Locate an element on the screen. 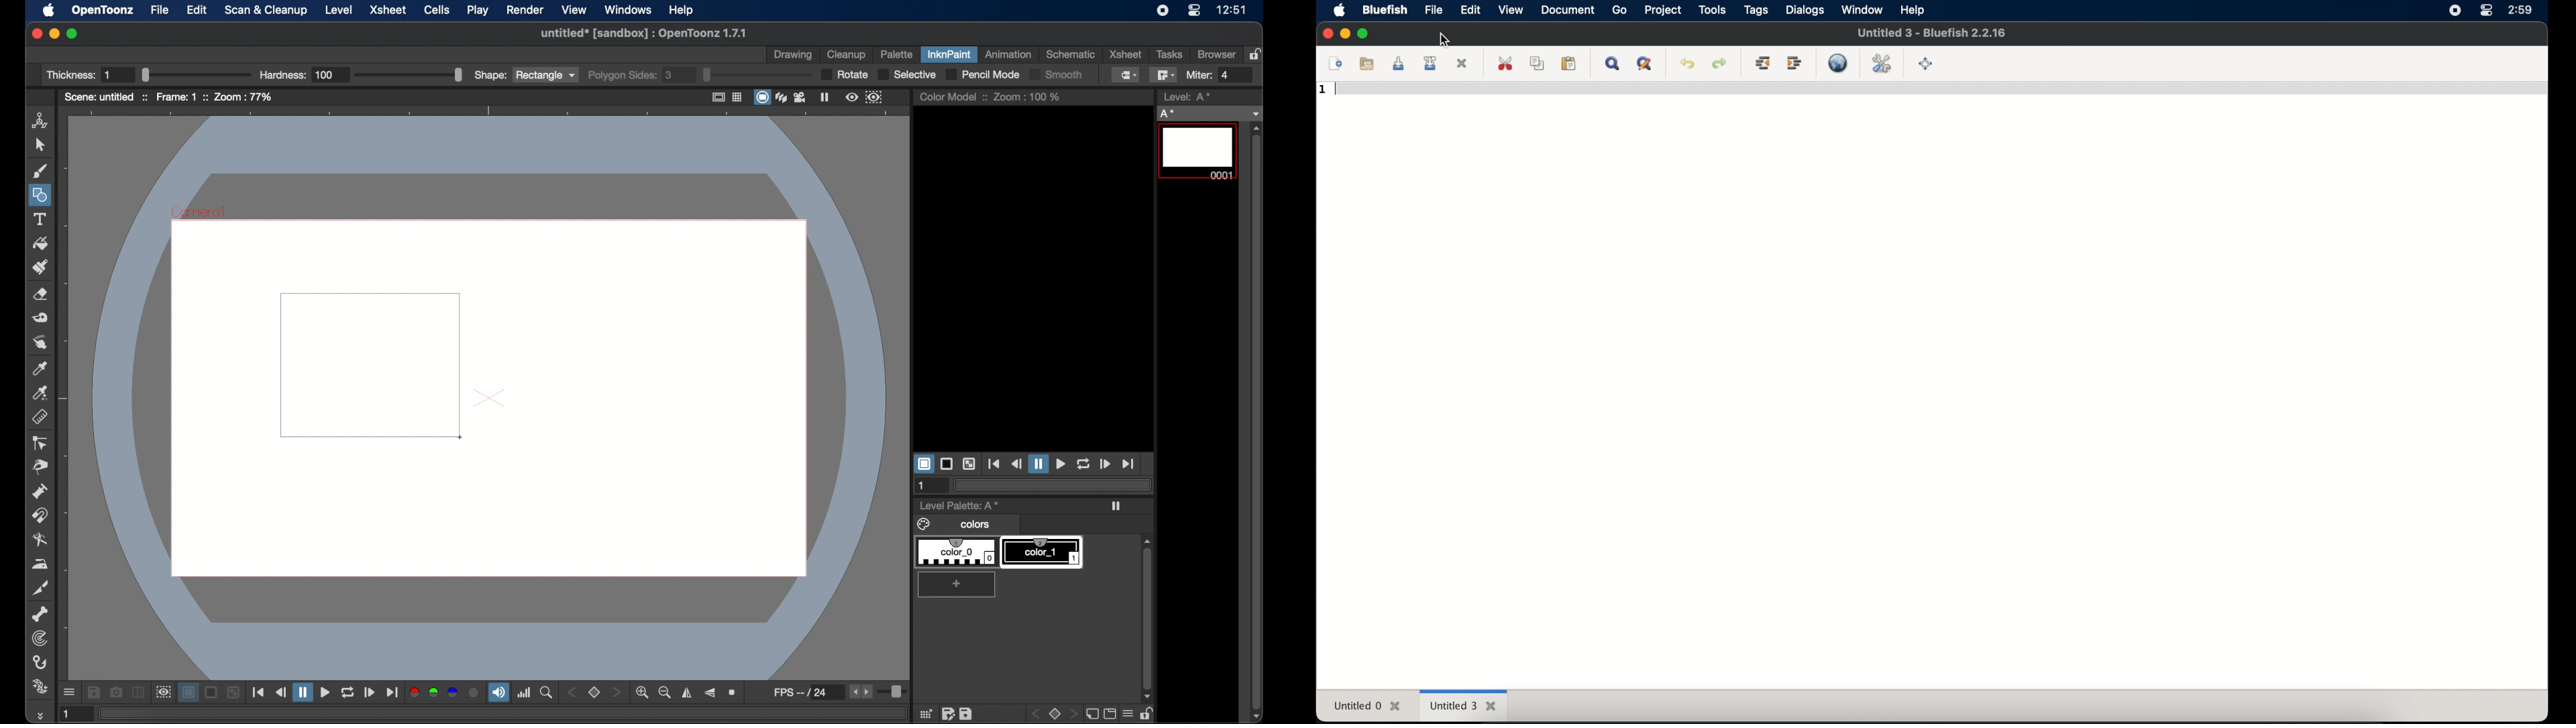 The width and height of the screenshot is (2576, 728). undo is located at coordinates (1688, 63).